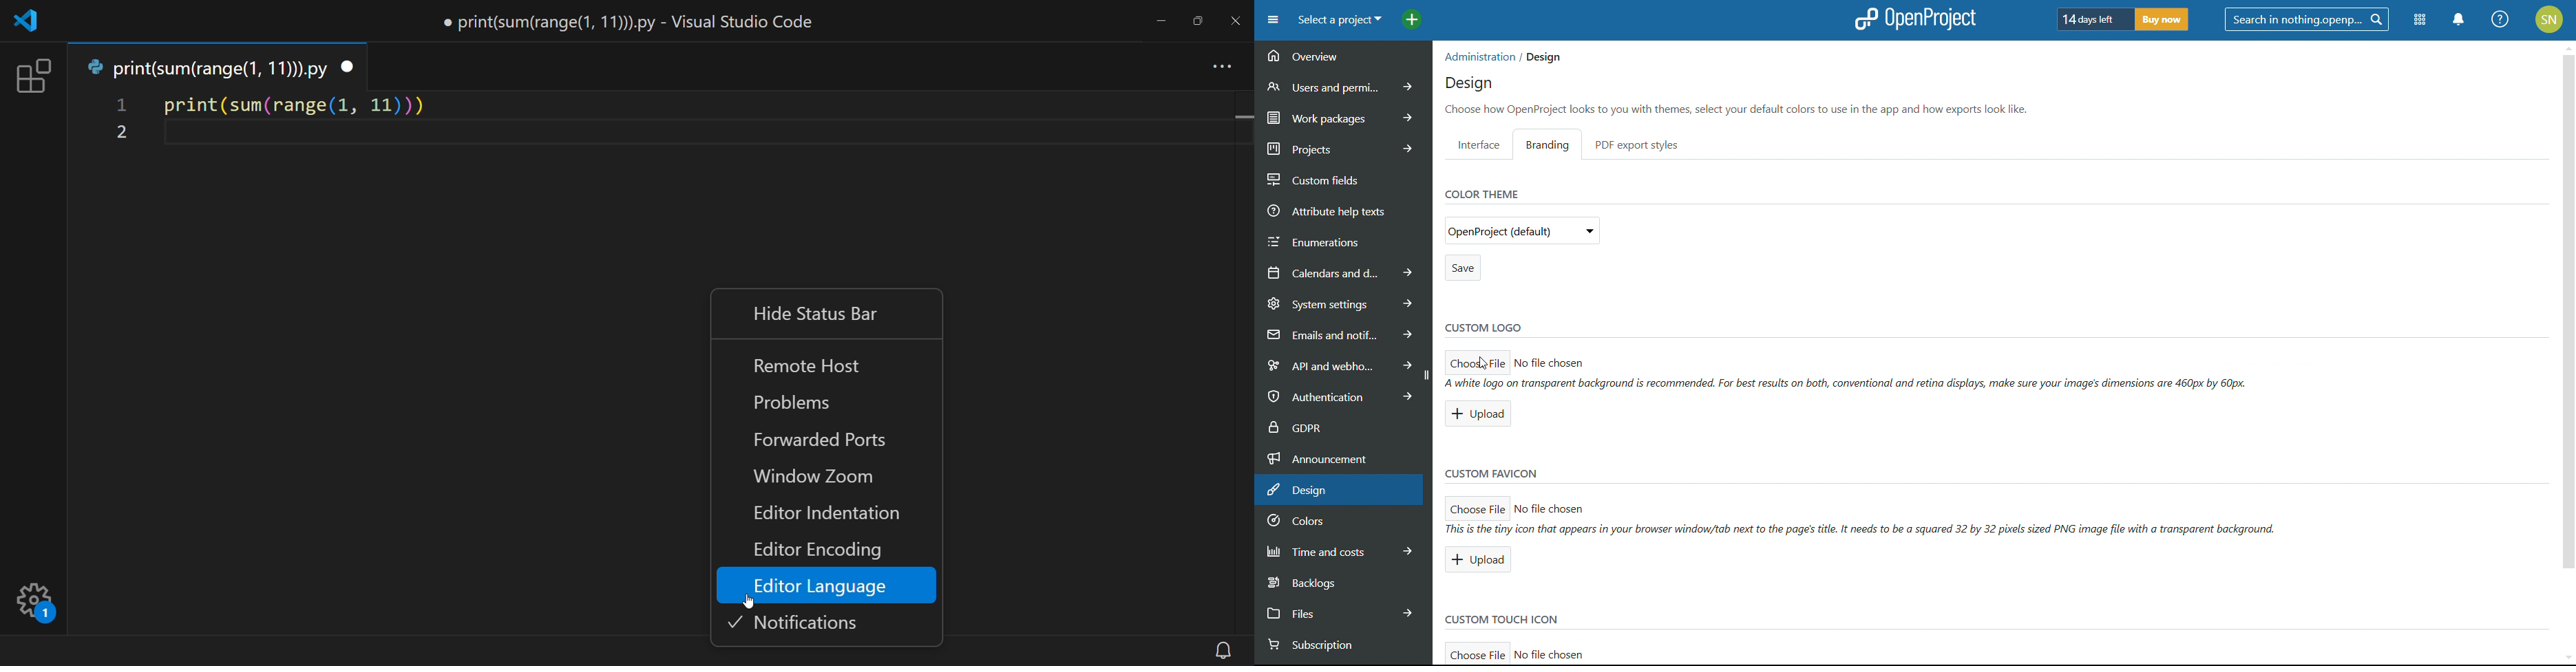  I want to click on notifications, so click(1226, 650).